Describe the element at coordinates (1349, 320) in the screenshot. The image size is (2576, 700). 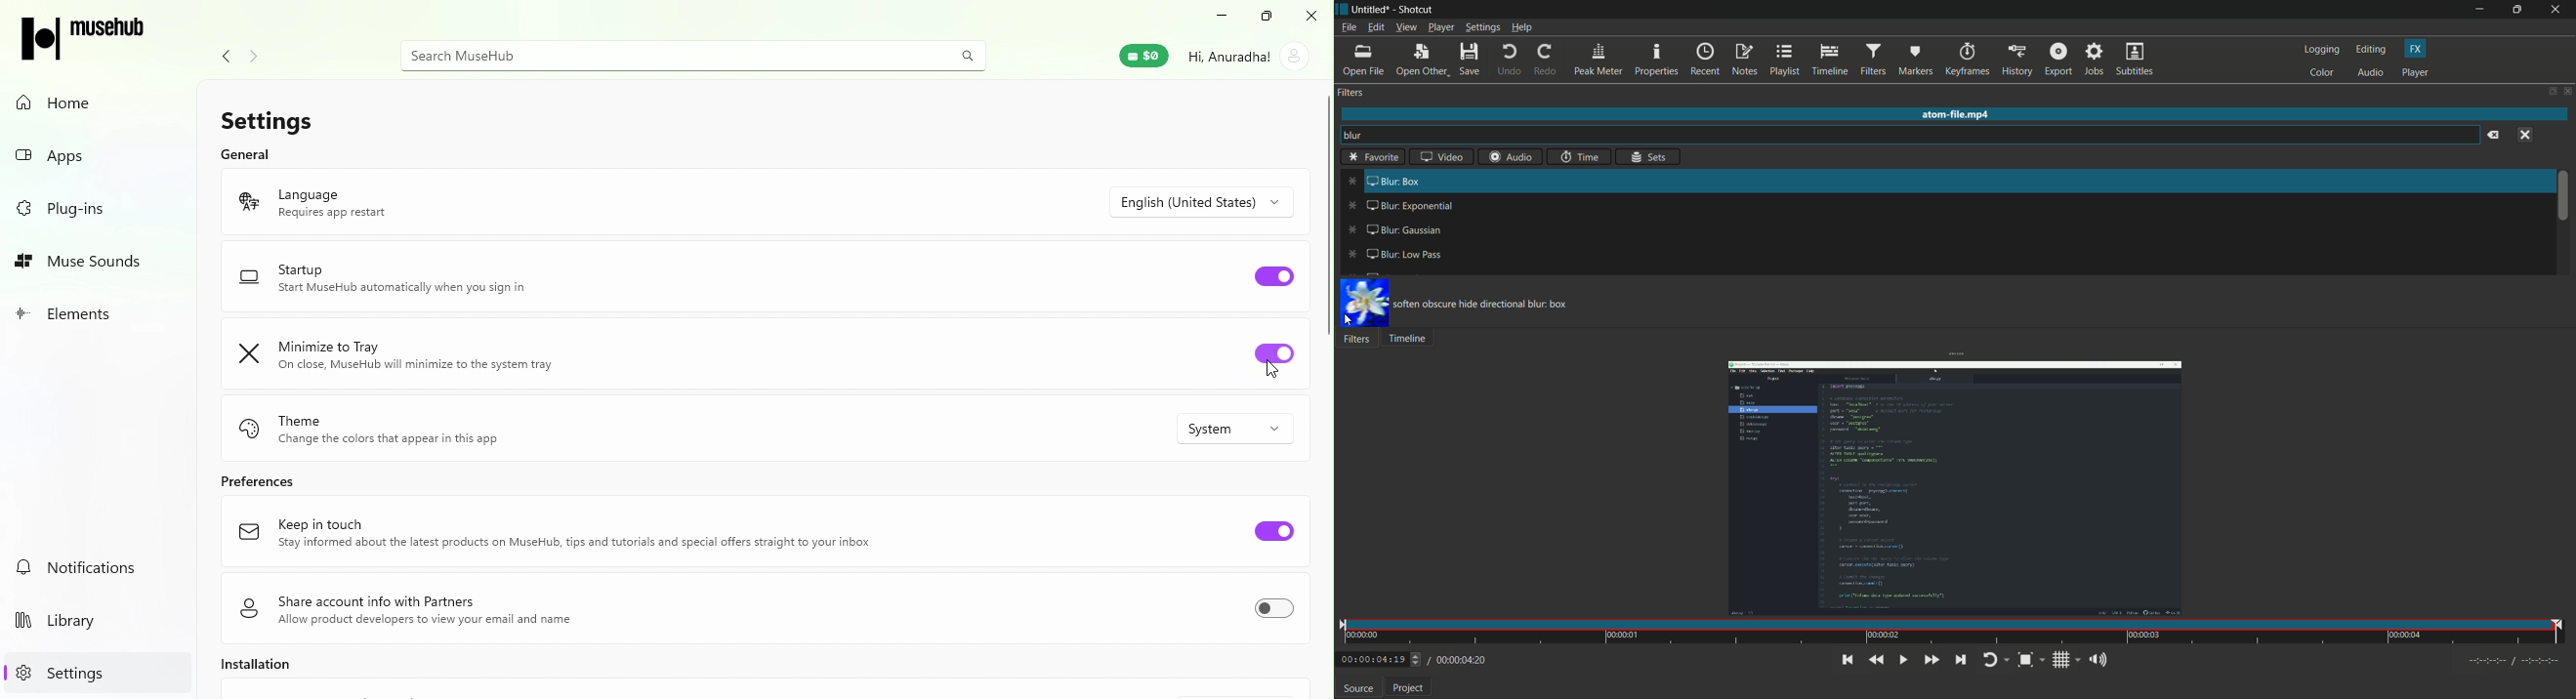
I see `cursor` at that location.